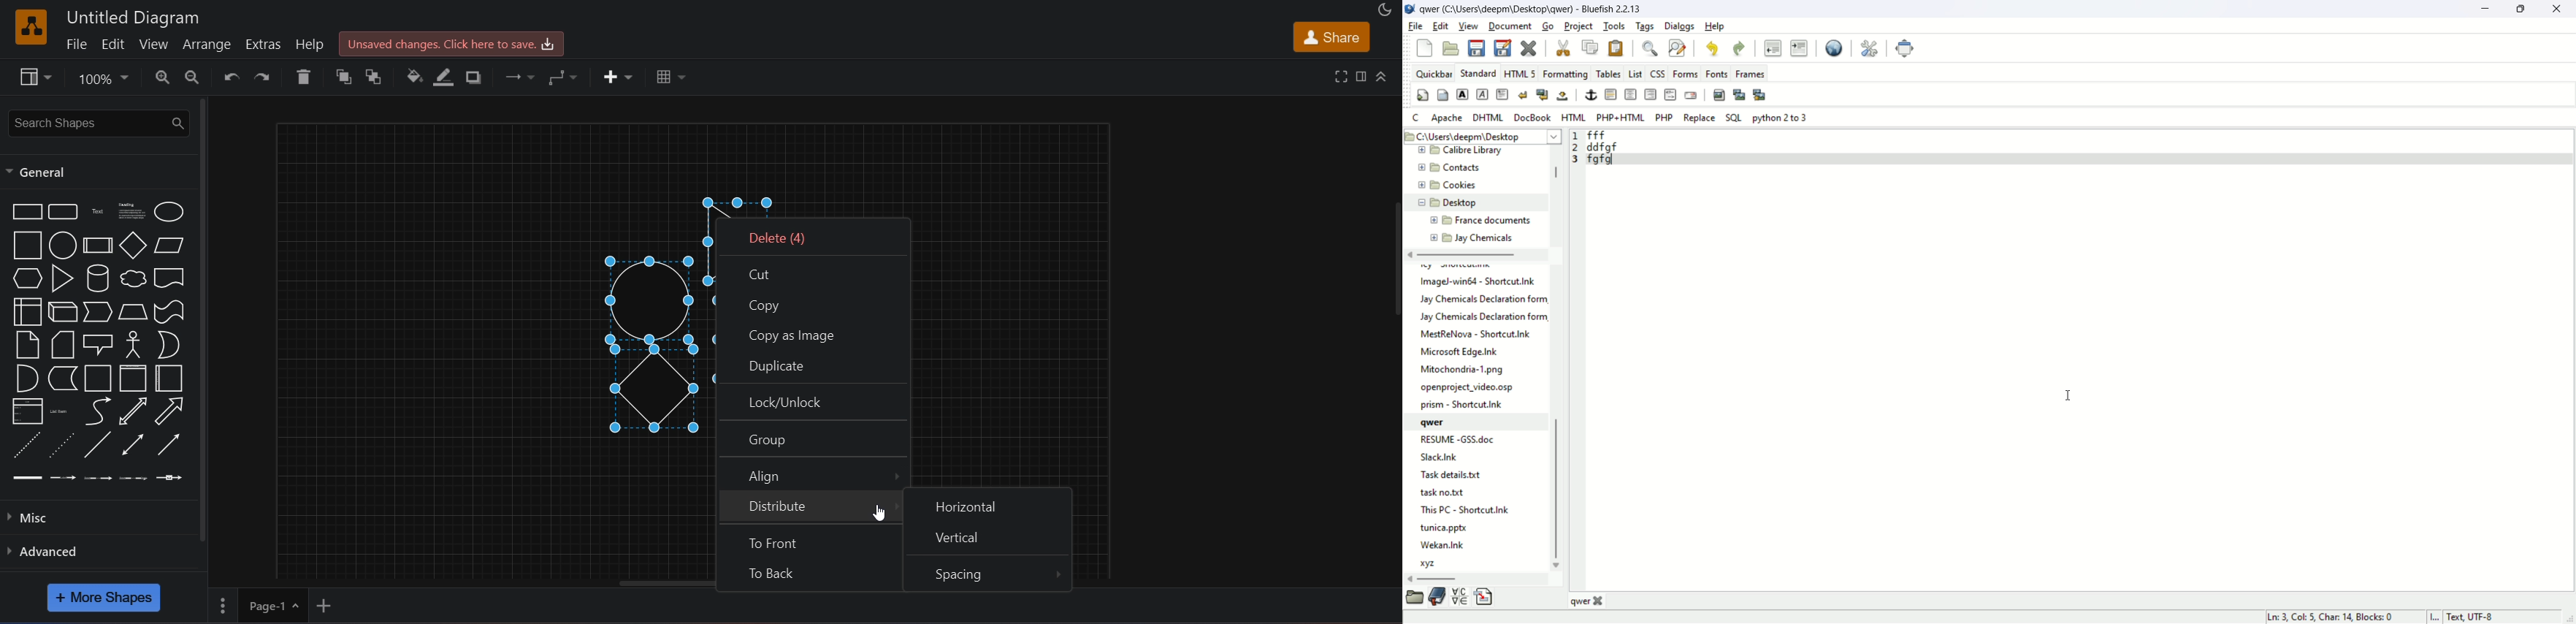 The image size is (2576, 644). Describe the element at coordinates (811, 365) in the screenshot. I see `duplicate` at that location.